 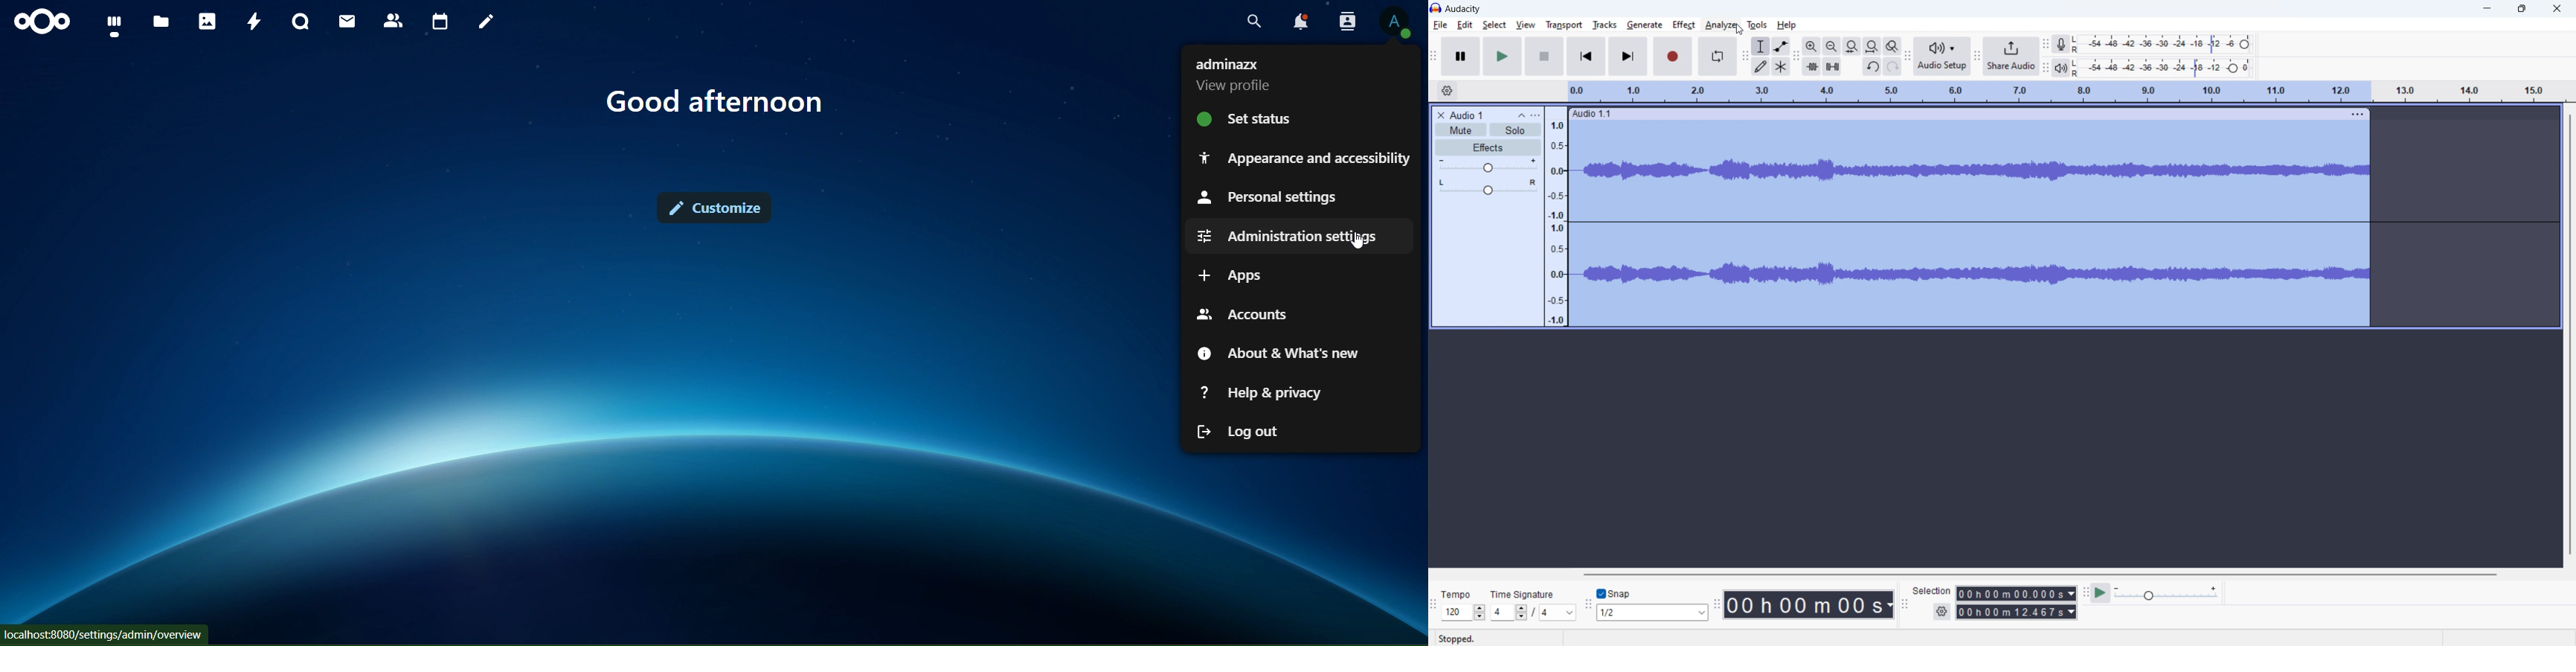 What do you see at coordinates (2015, 593) in the screenshot?
I see `start time` at bounding box center [2015, 593].